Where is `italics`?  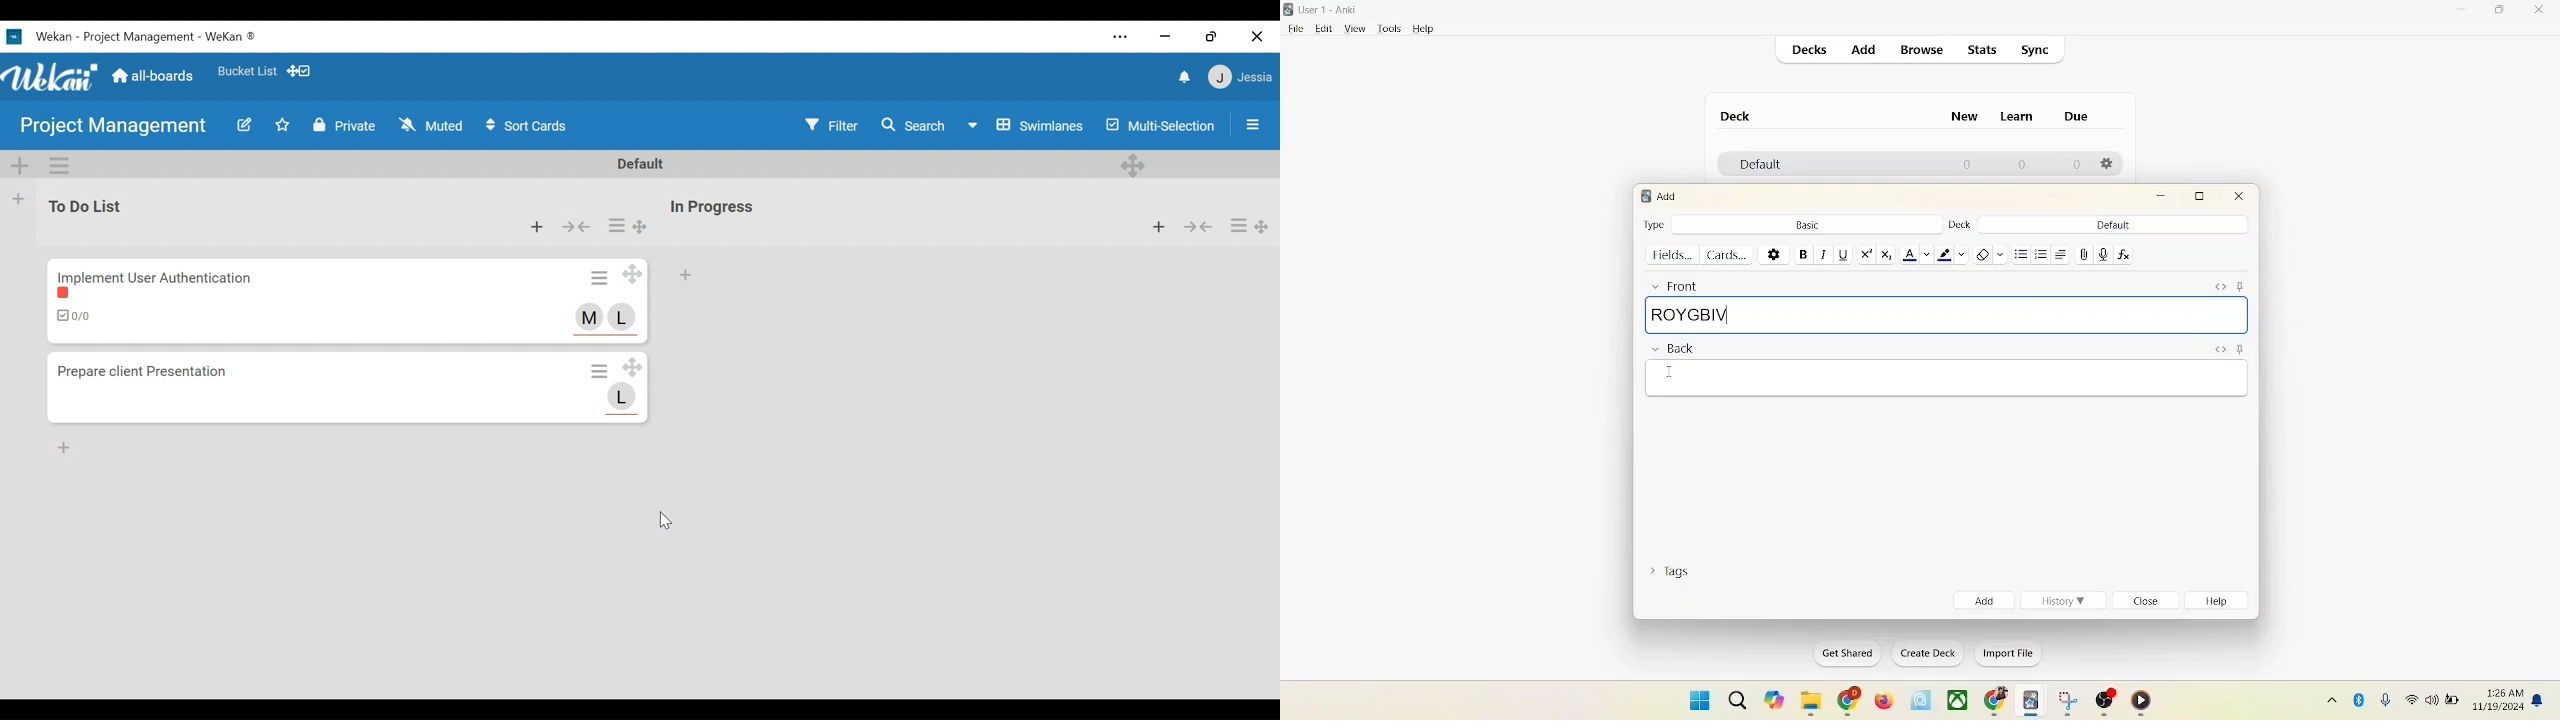
italics is located at coordinates (1822, 255).